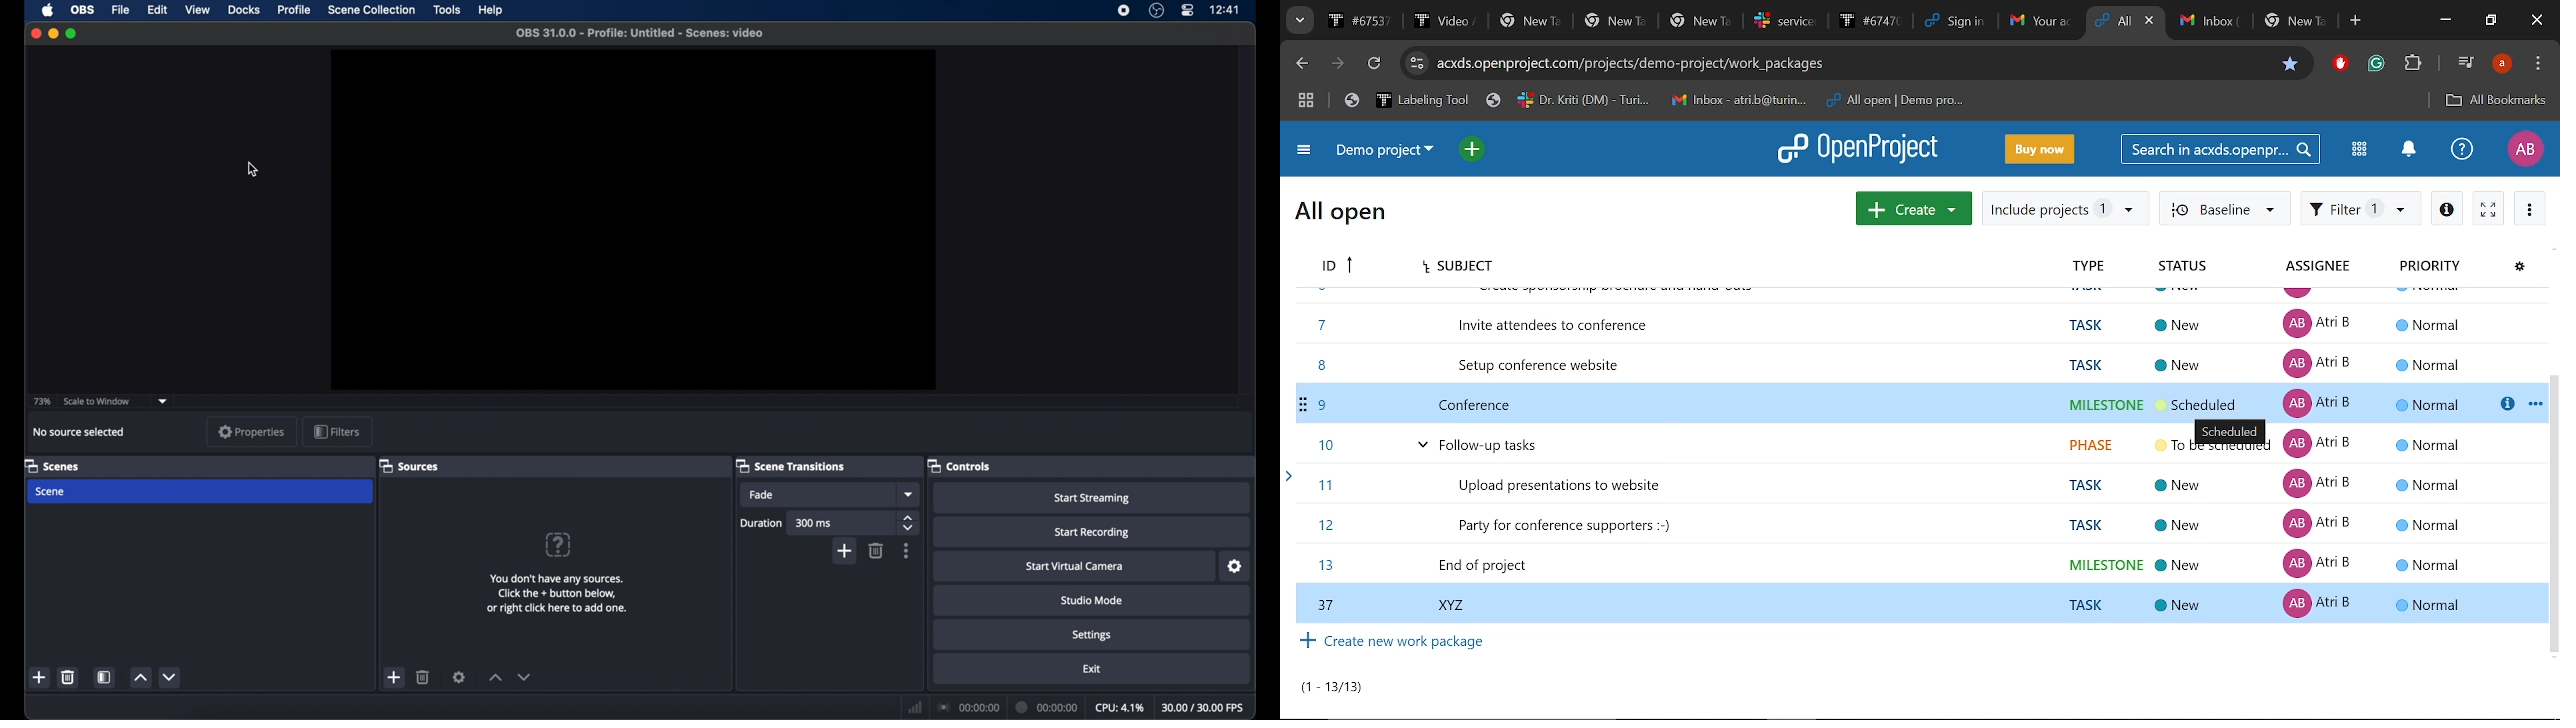 The width and height of the screenshot is (2576, 728). I want to click on open quick add menu, so click(1472, 149).